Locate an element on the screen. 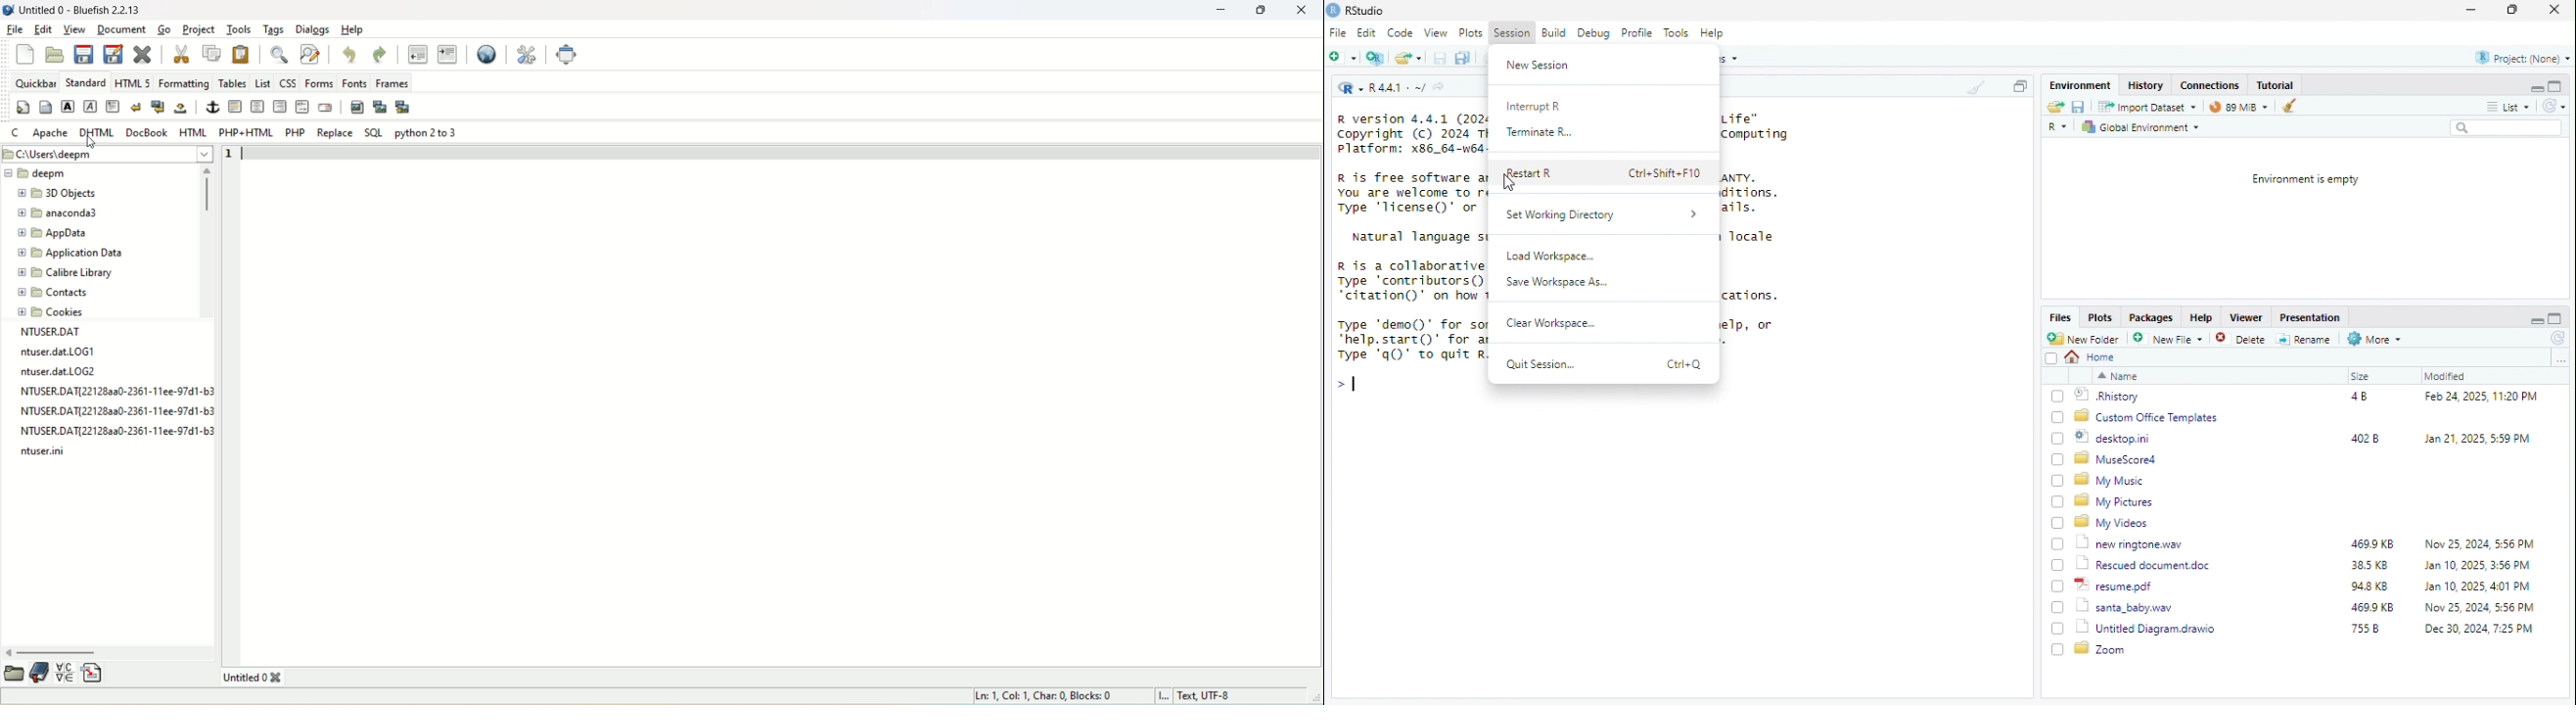 This screenshot has width=2576, height=728. search box is located at coordinates (2507, 127).